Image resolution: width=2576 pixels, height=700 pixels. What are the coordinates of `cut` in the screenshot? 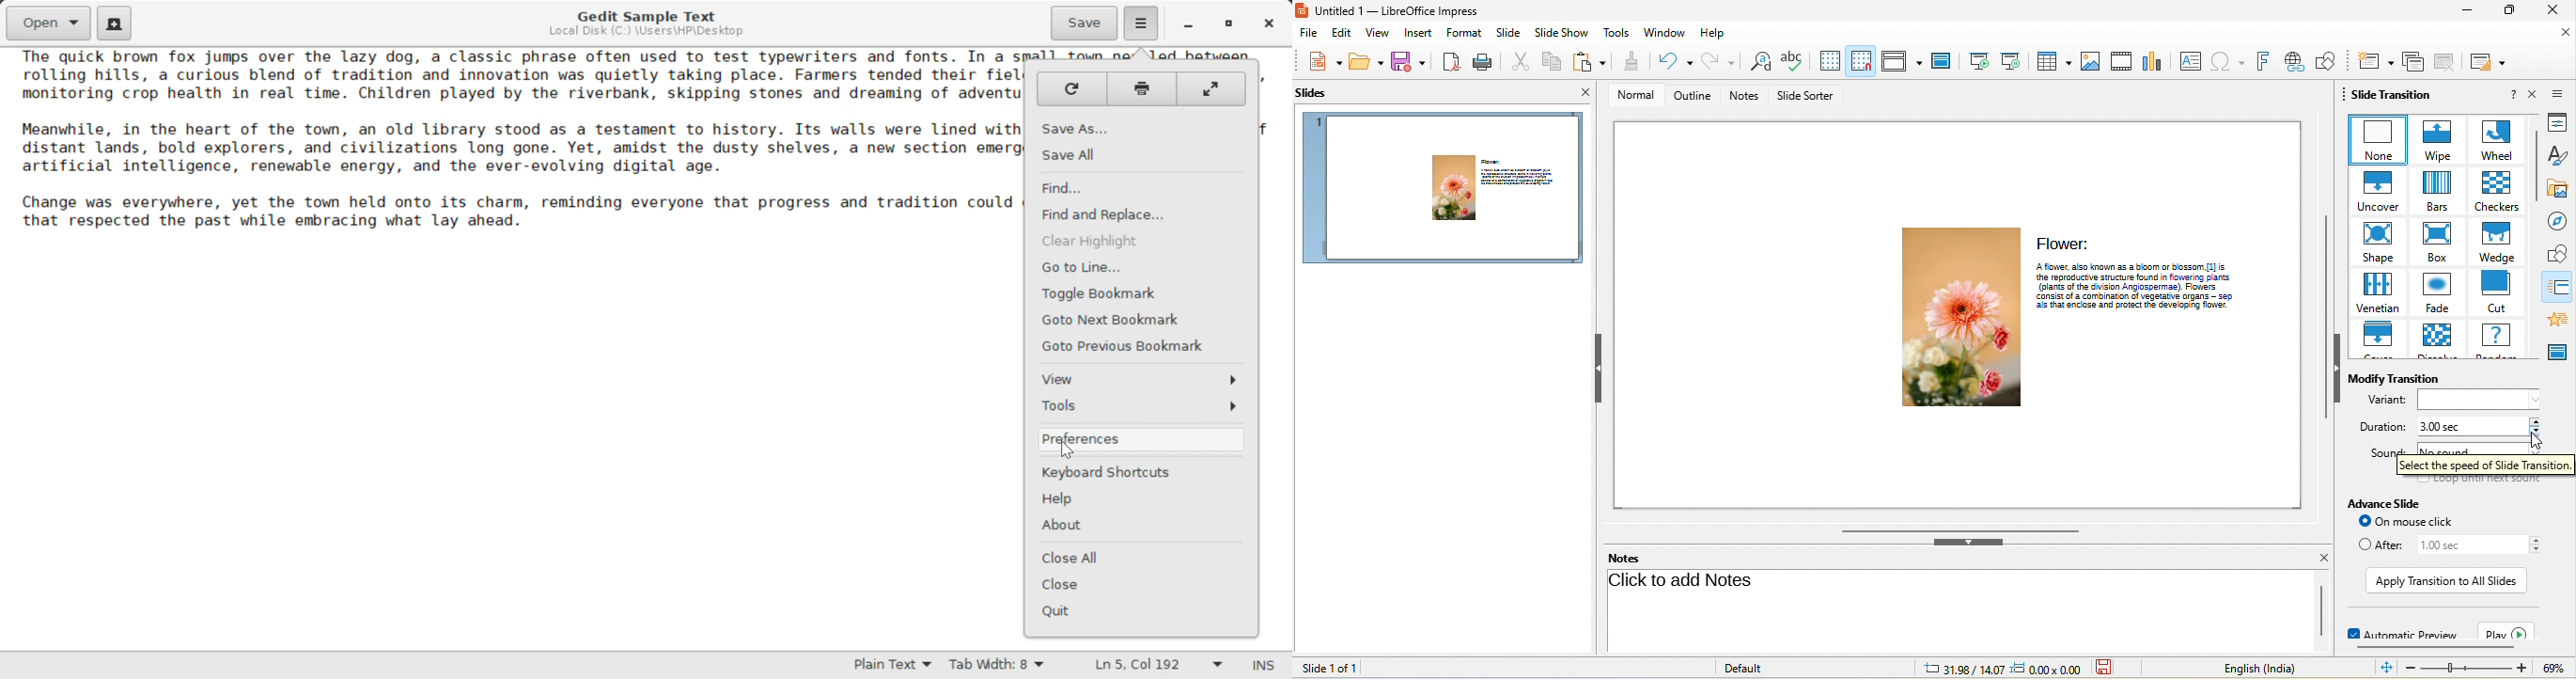 It's located at (1514, 61).